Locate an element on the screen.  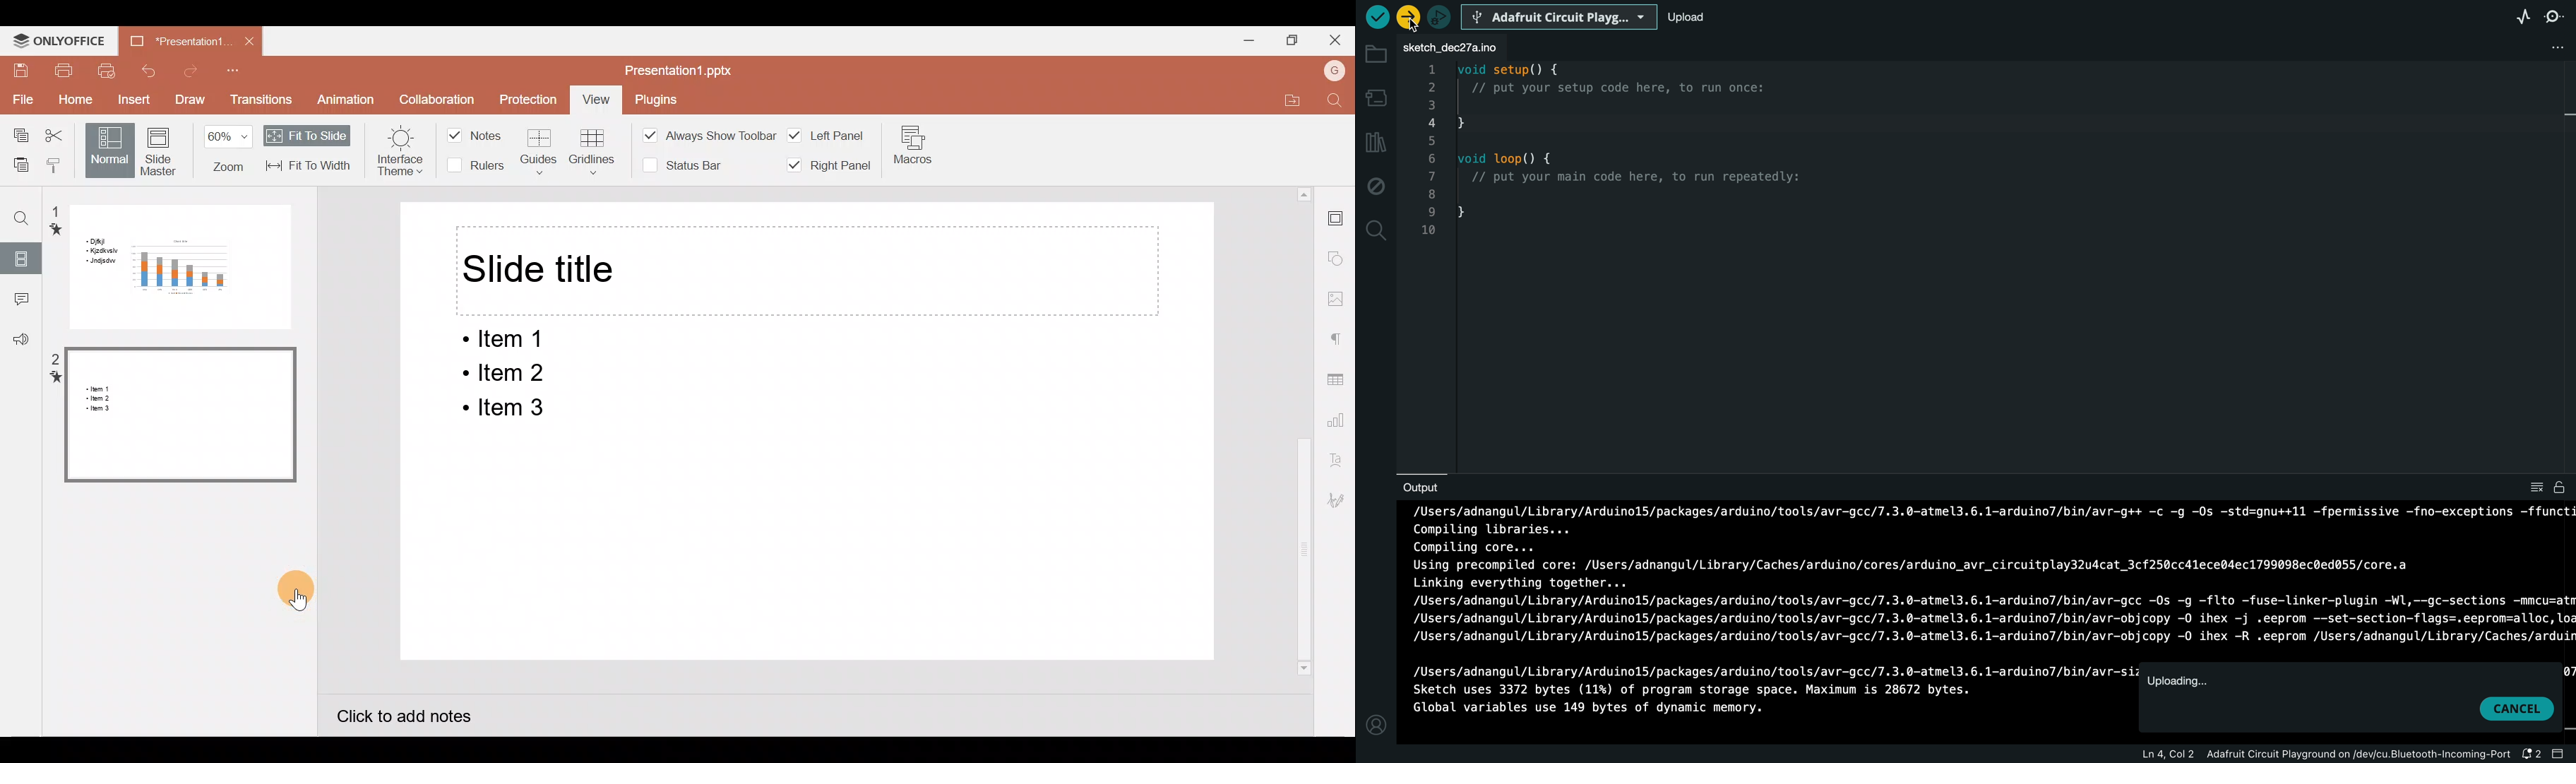
Copy is located at coordinates (16, 132).